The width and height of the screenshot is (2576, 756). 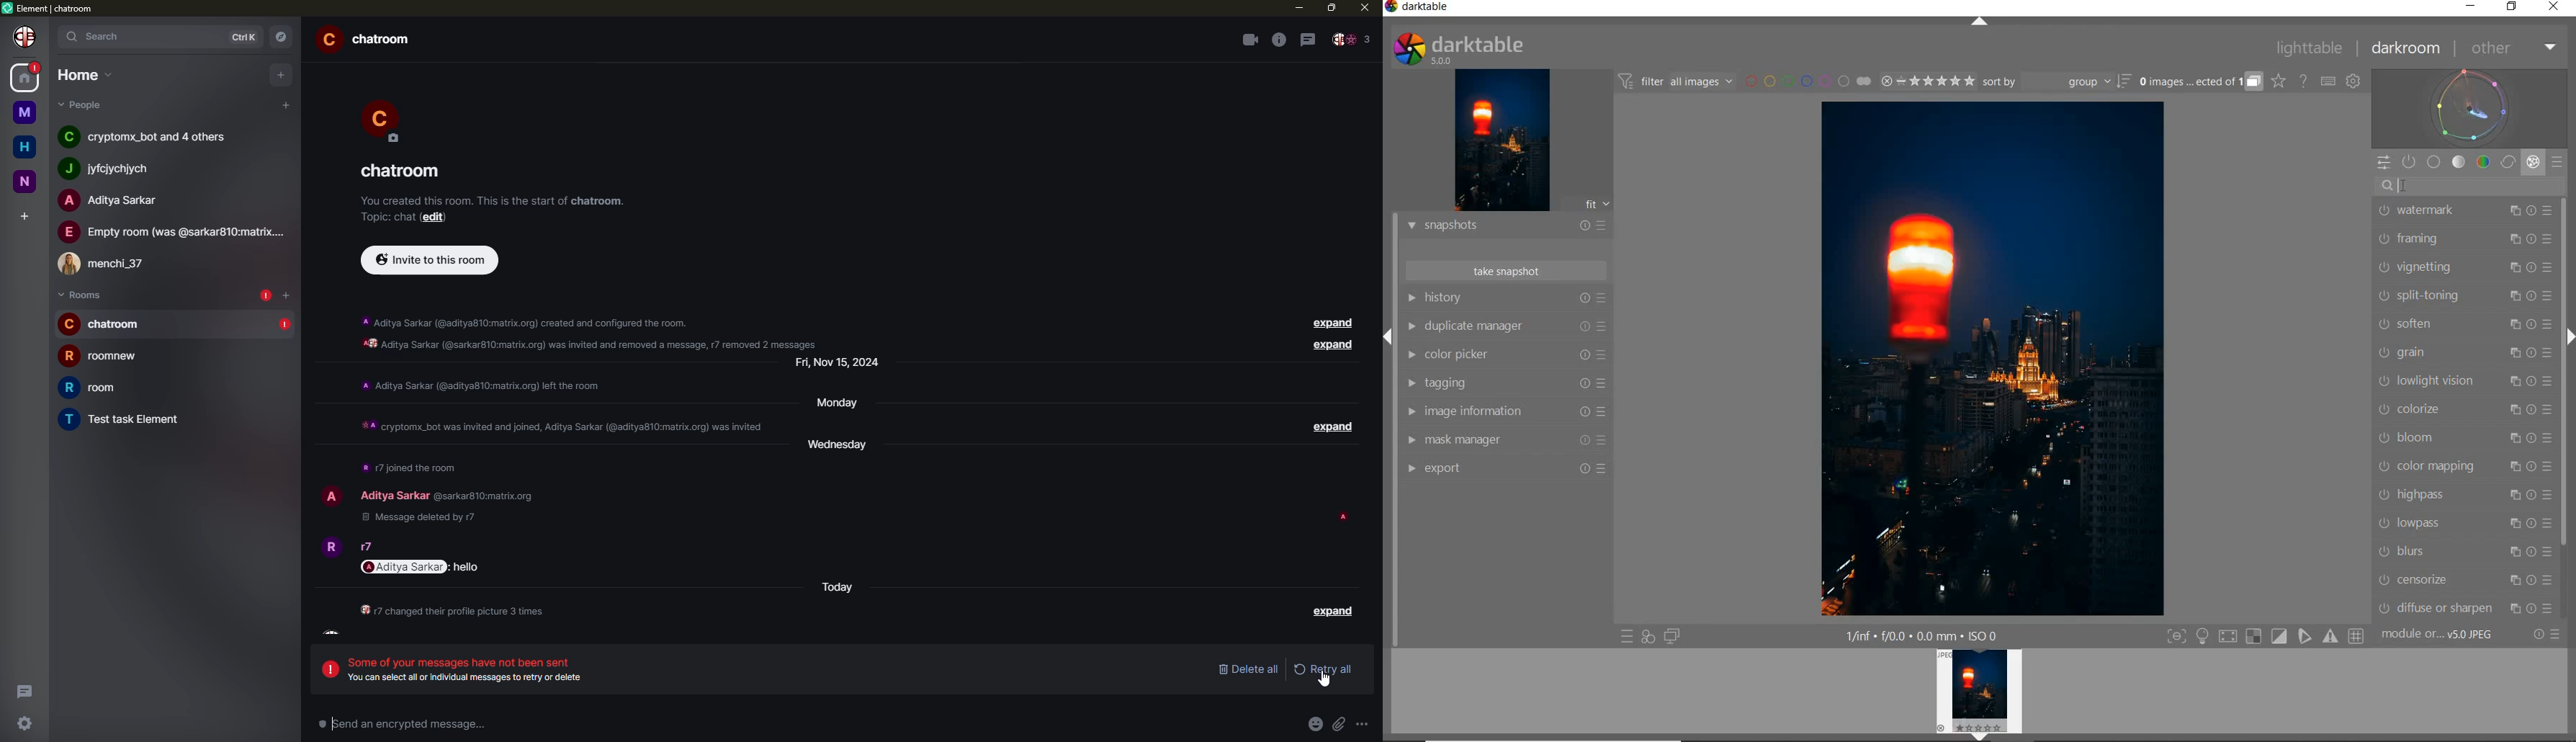 I want to click on reset, so click(x=1584, y=299).